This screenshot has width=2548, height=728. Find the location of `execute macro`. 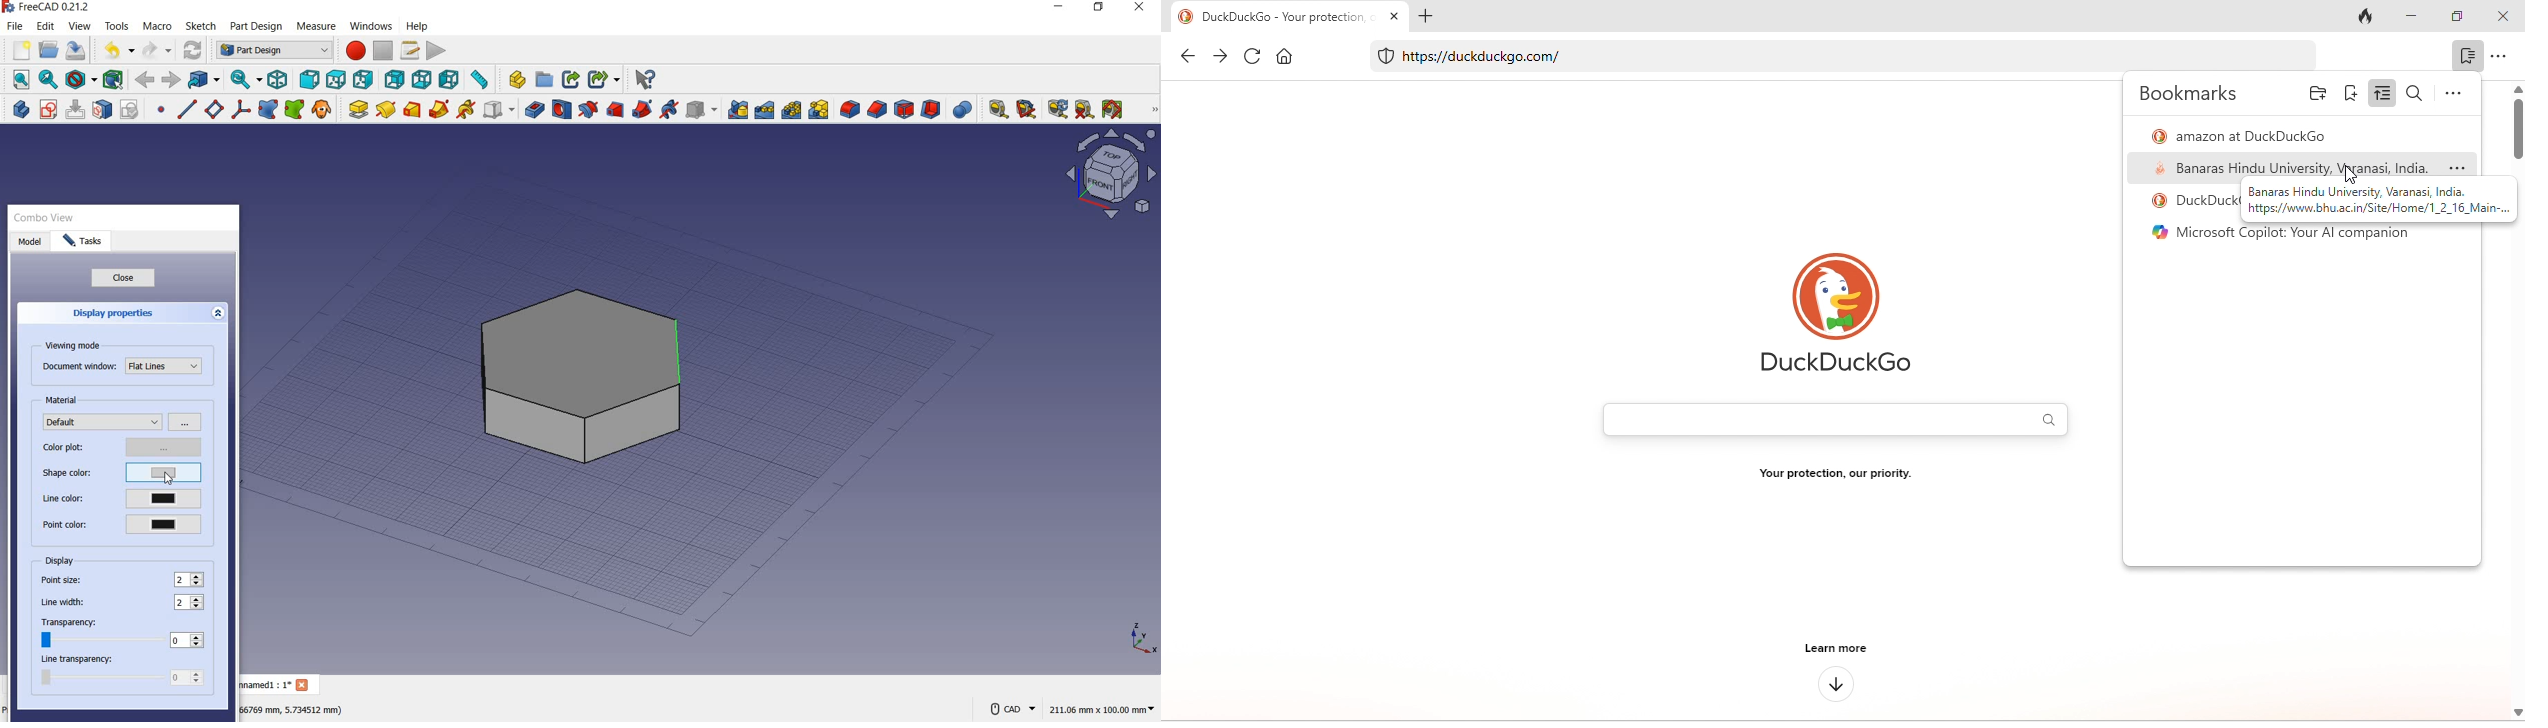

execute macro is located at coordinates (438, 52).